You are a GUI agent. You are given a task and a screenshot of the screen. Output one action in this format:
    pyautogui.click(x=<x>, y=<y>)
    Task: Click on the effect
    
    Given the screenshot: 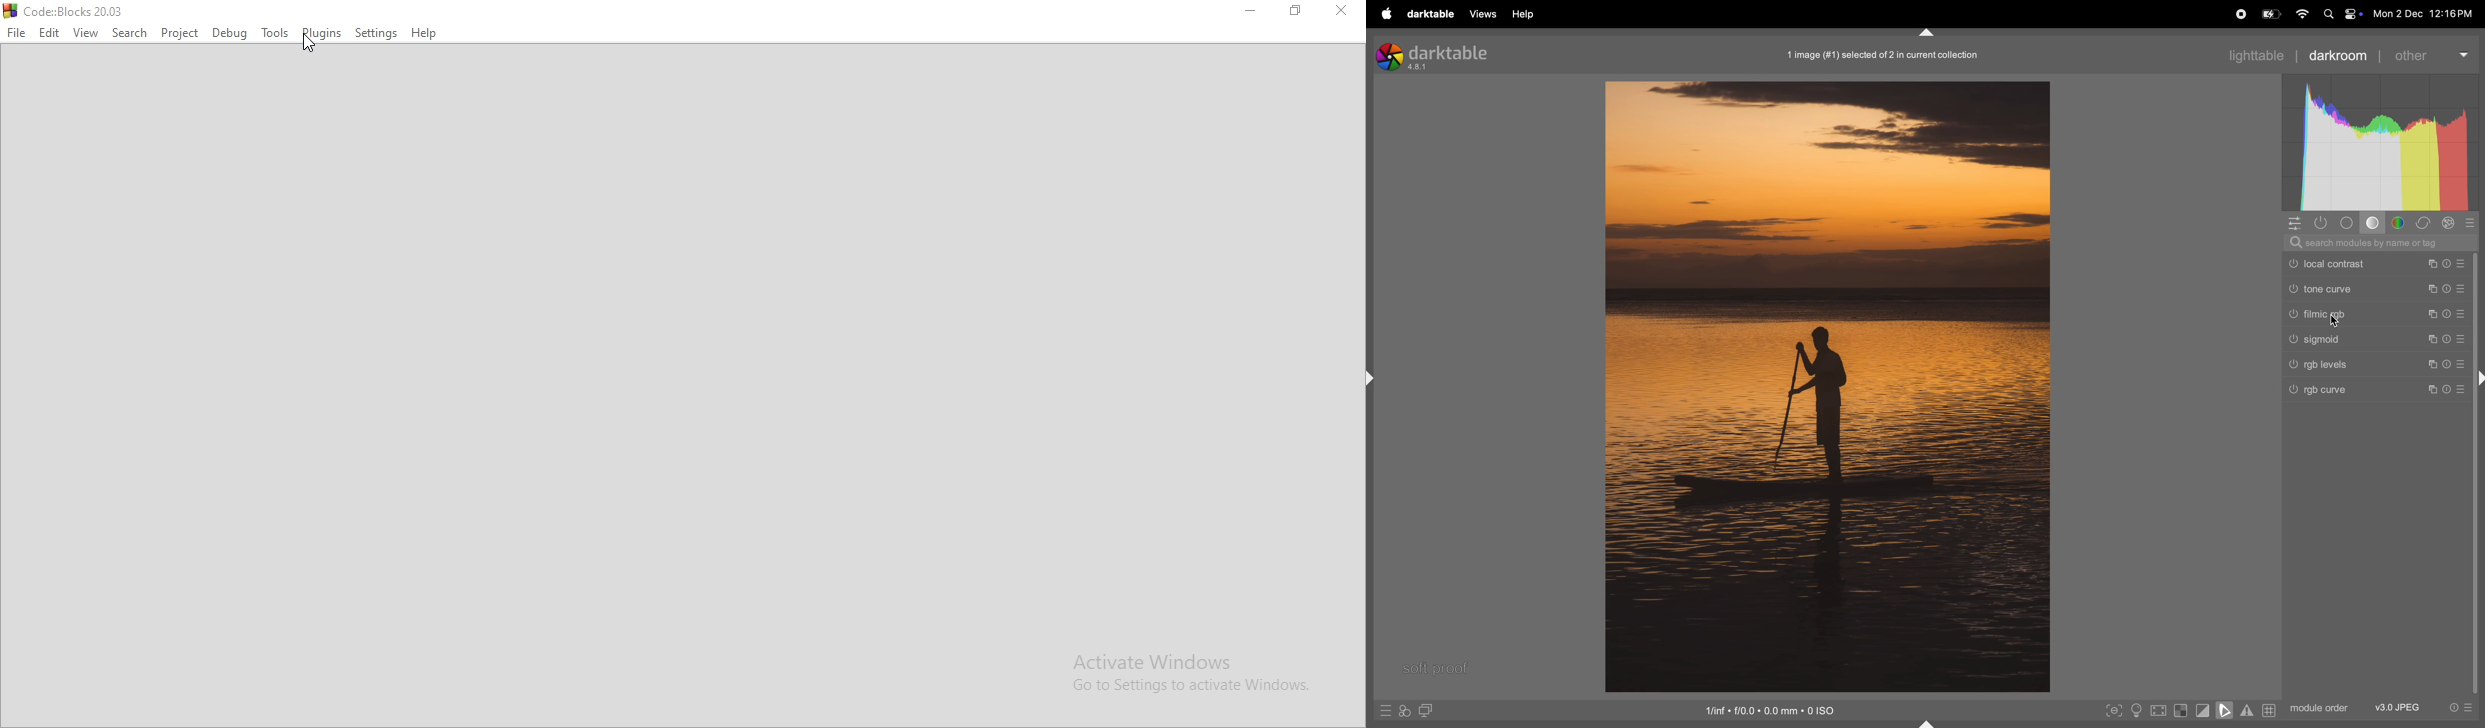 What is the action you would take?
    pyautogui.click(x=2448, y=223)
    